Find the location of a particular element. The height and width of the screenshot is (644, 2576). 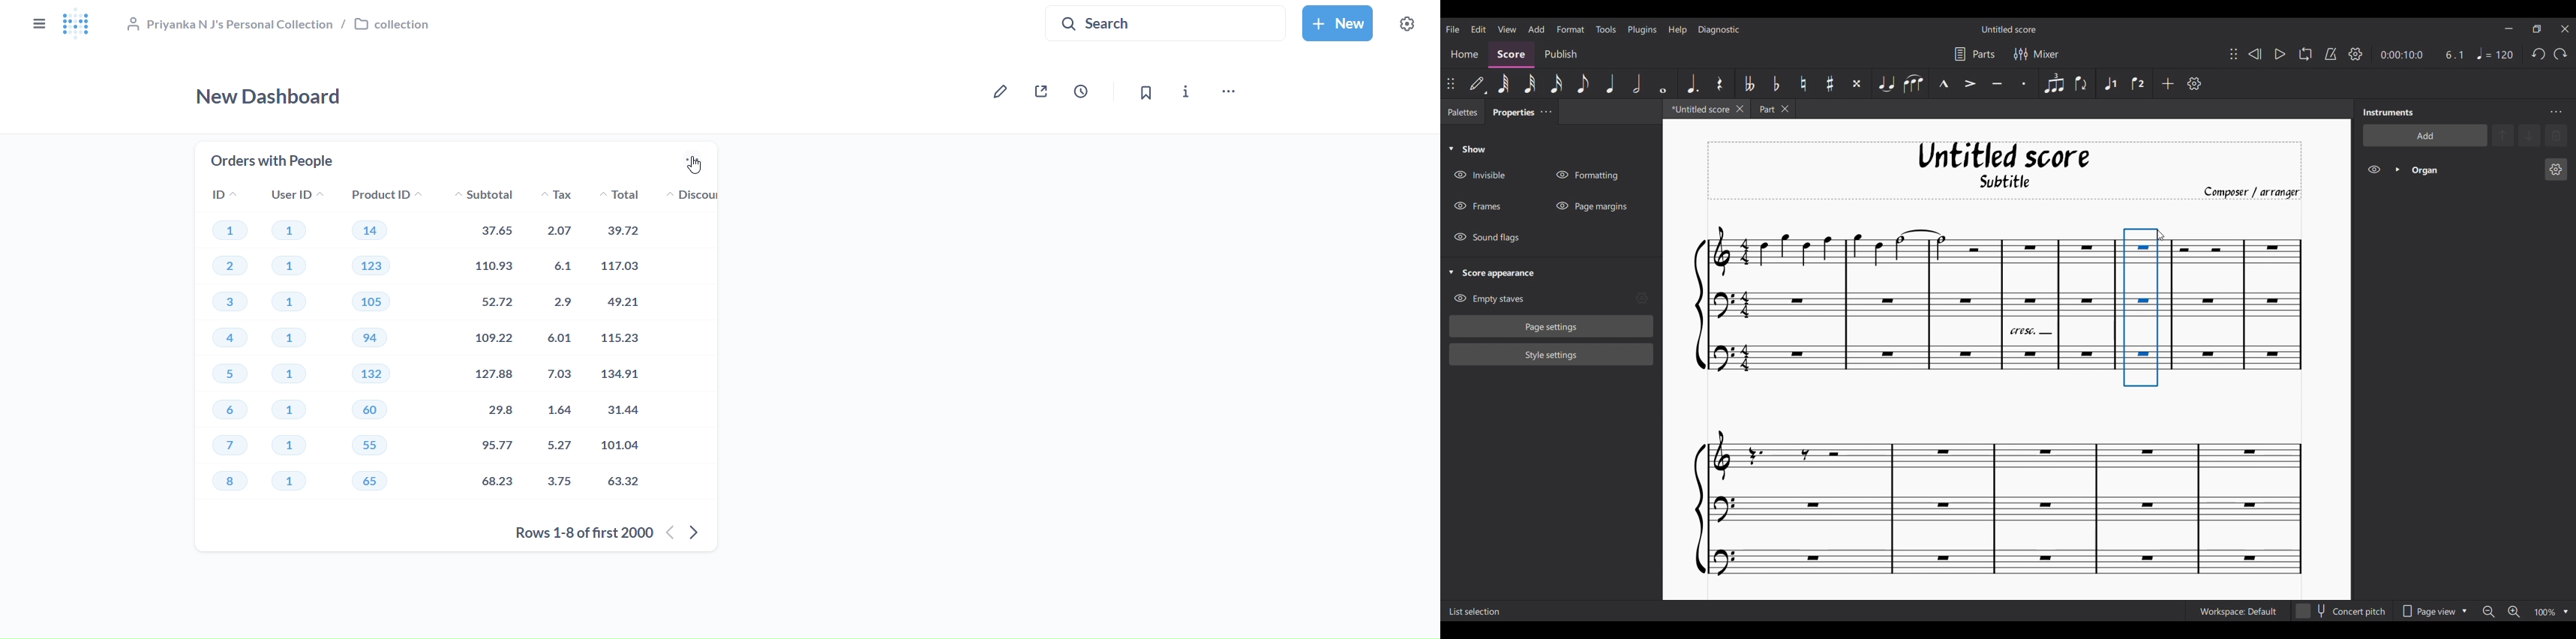

Quarter note is located at coordinates (1610, 83).